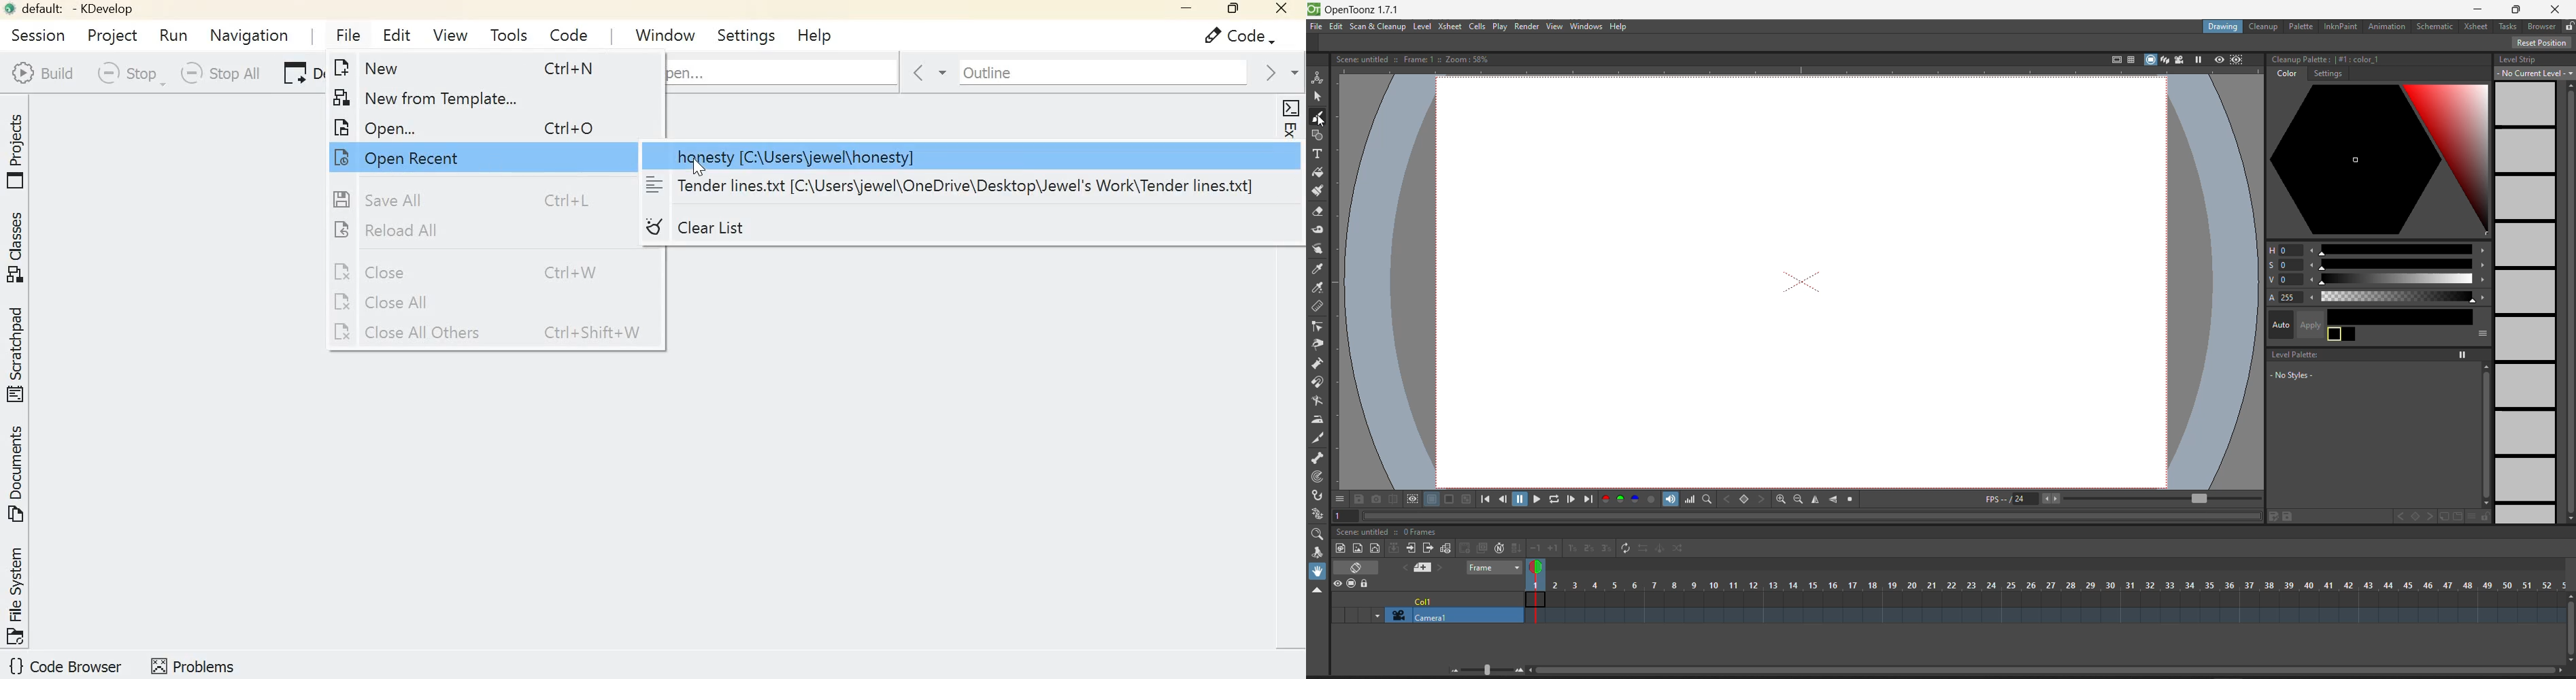  Describe the element at coordinates (1501, 28) in the screenshot. I see `play` at that location.